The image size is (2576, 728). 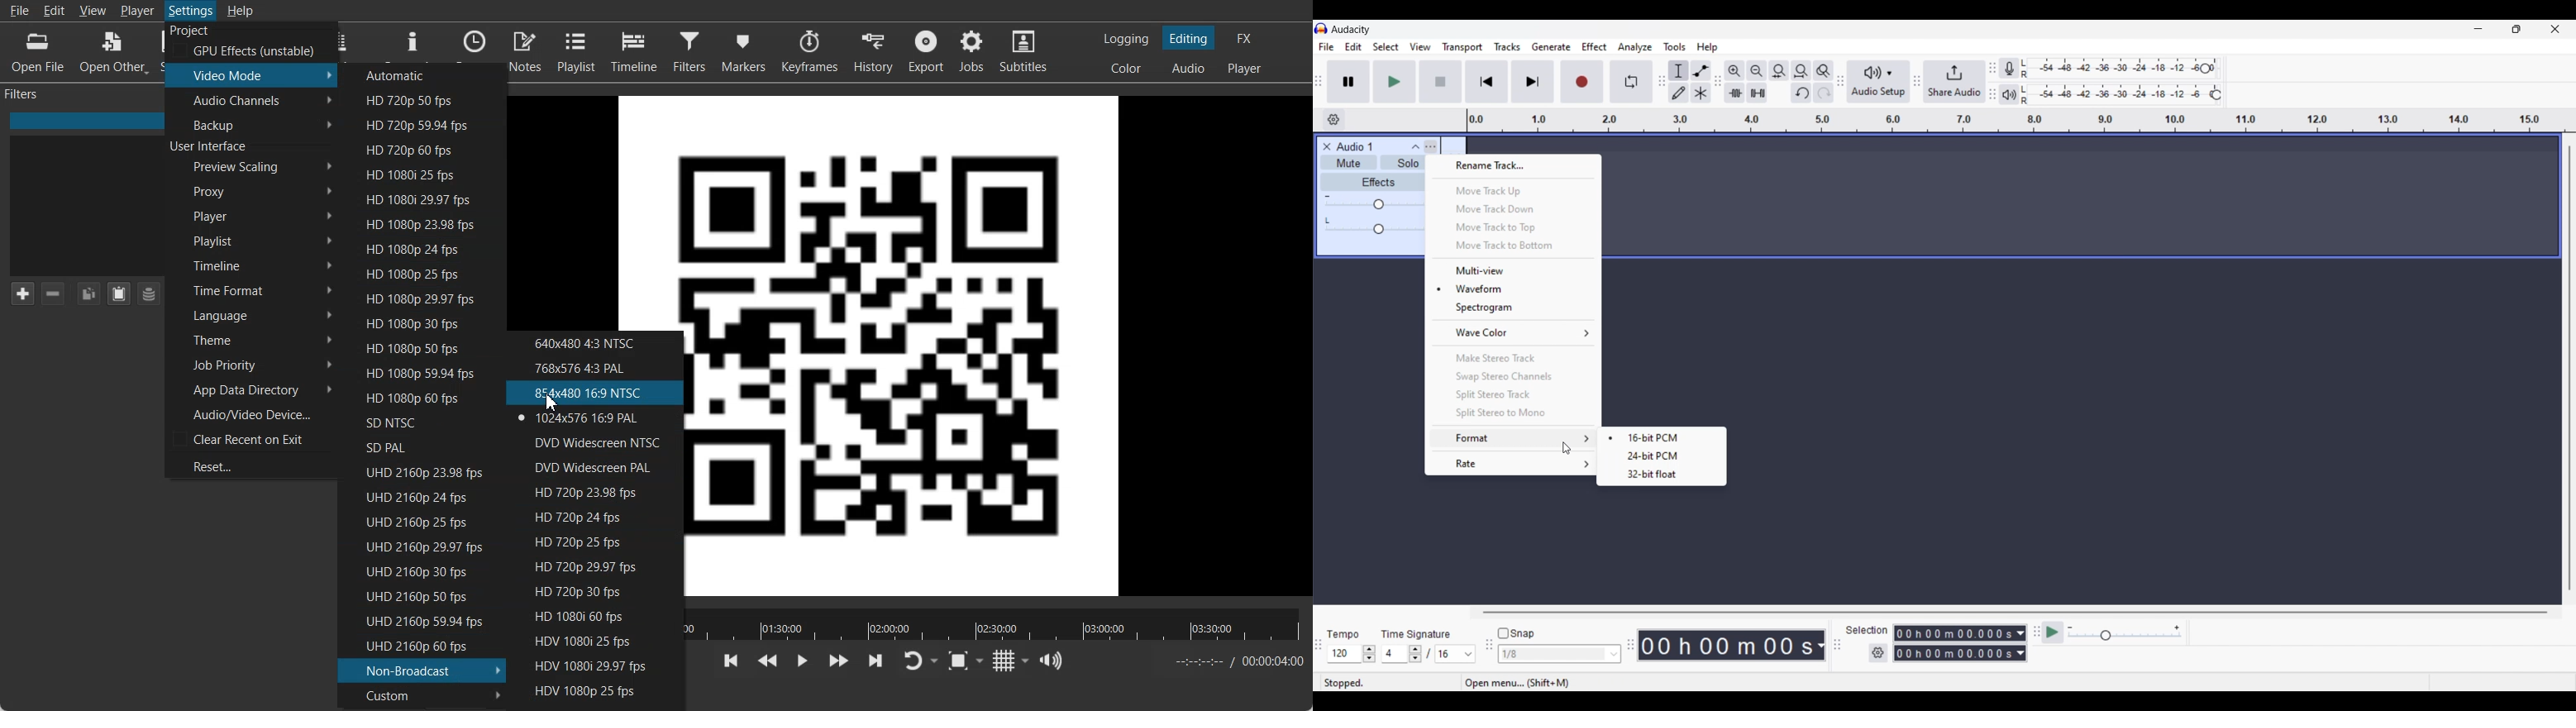 I want to click on Help, so click(x=240, y=10).